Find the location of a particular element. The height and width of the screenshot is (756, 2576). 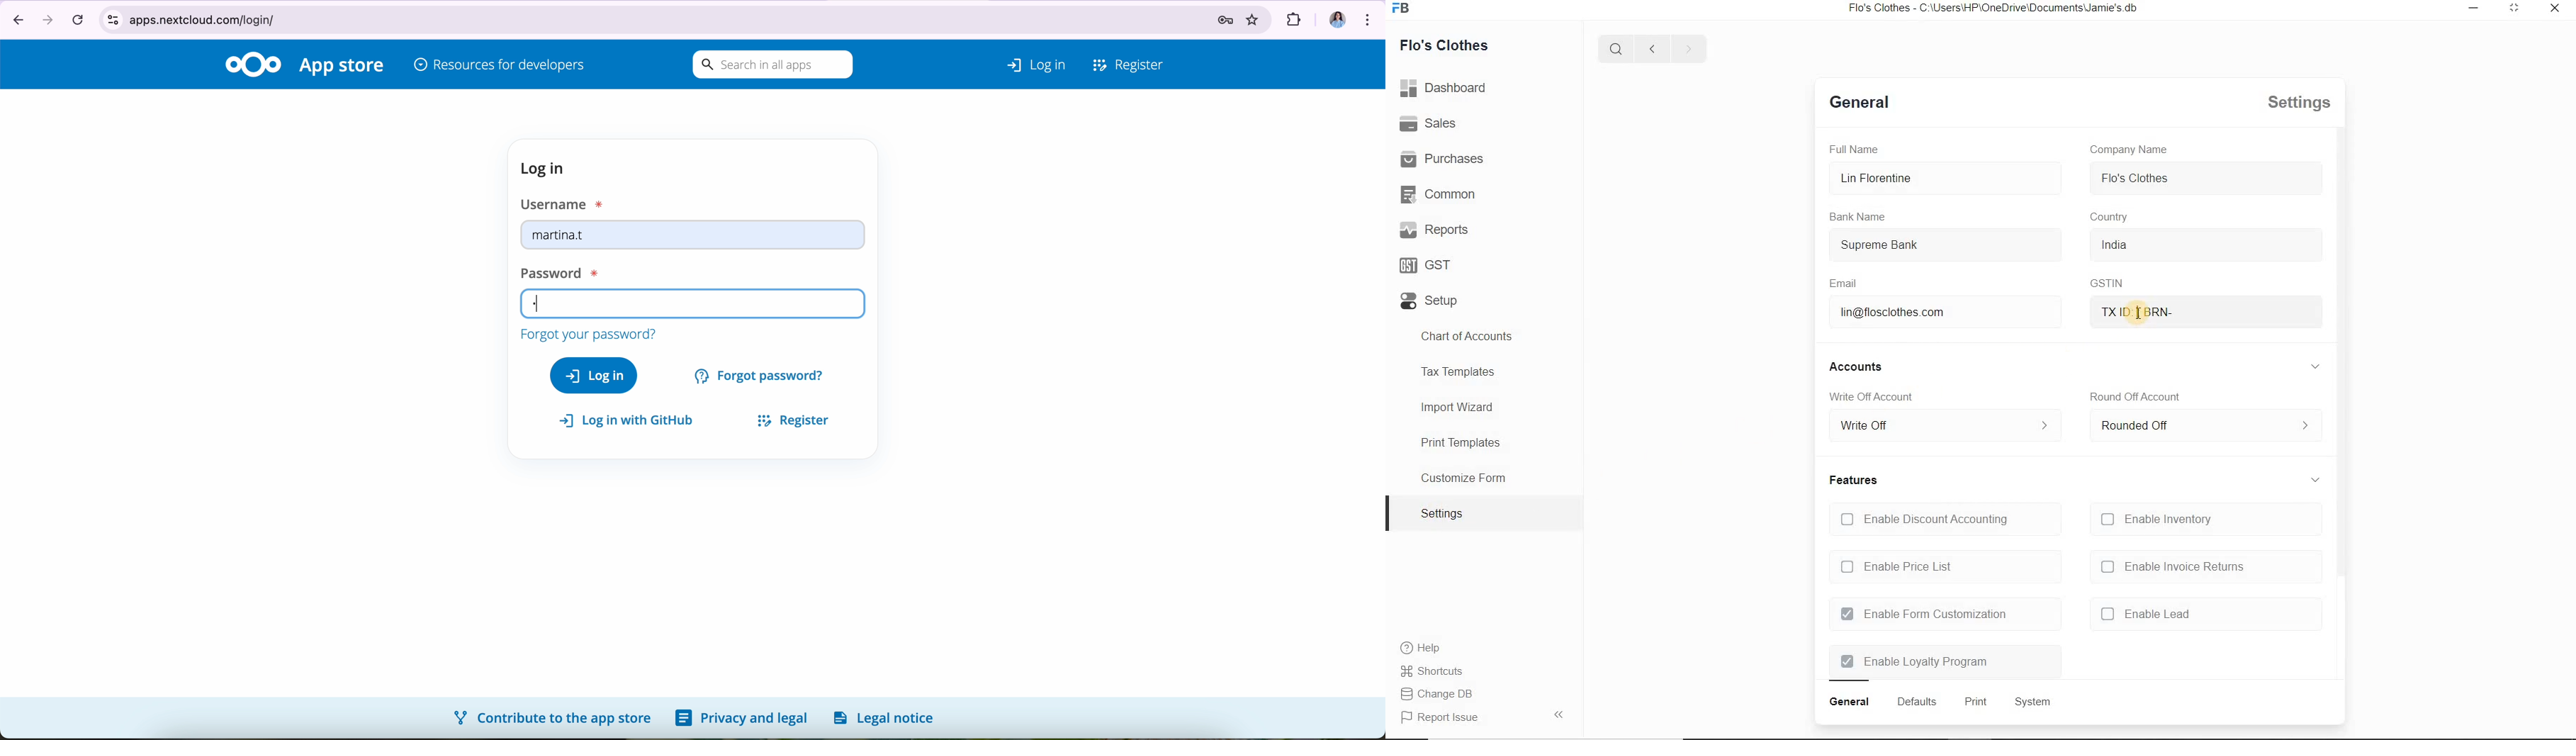

Help is located at coordinates (1425, 648).